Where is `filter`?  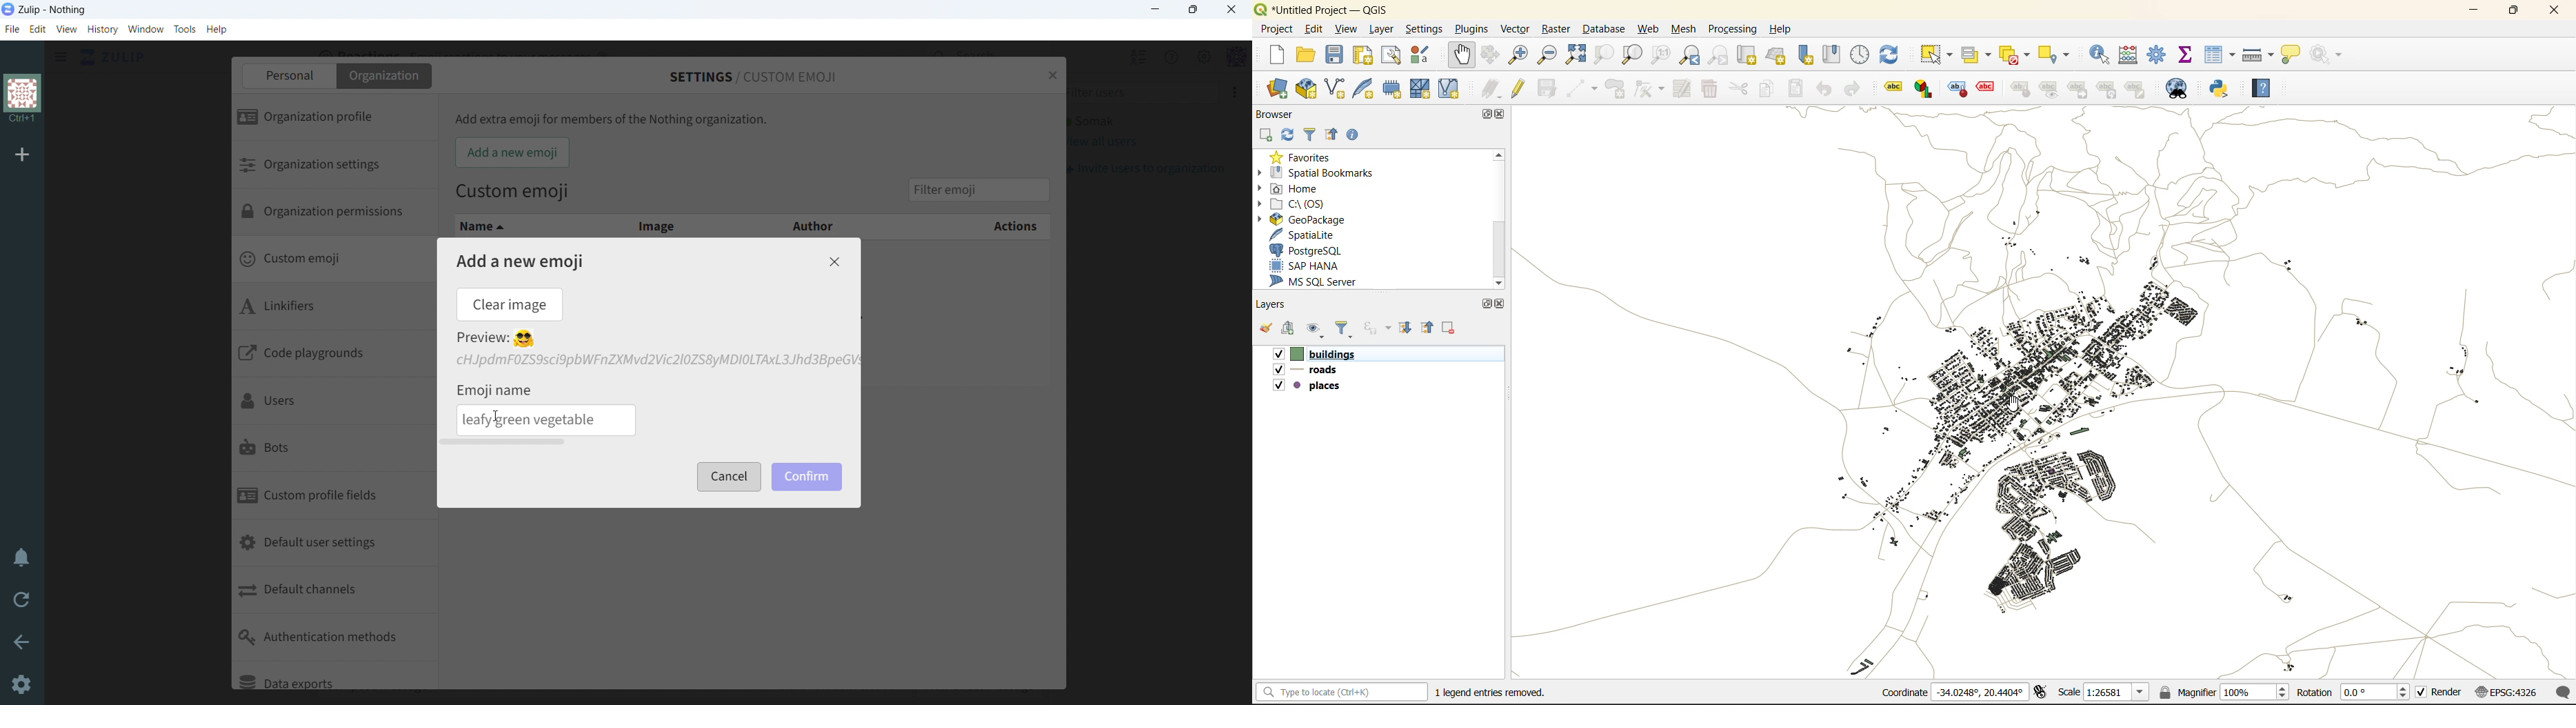
filter is located at coordinates (1314, 134).